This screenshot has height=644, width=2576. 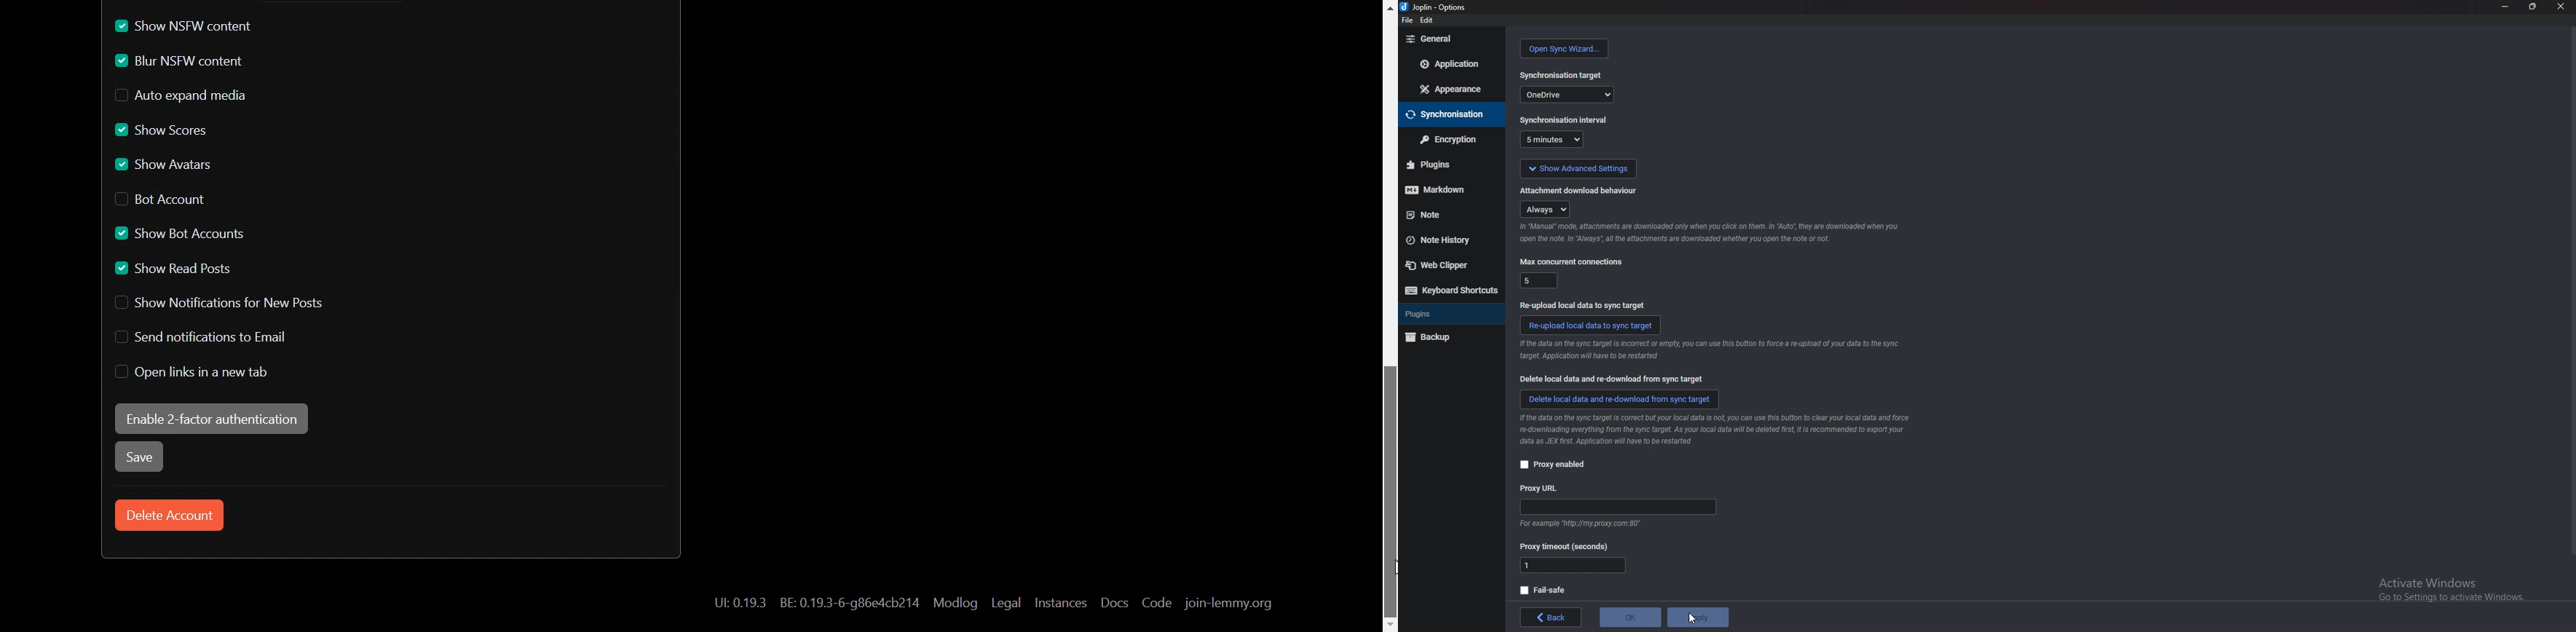 I want to click on one drive, so click(x=1568, y=94).